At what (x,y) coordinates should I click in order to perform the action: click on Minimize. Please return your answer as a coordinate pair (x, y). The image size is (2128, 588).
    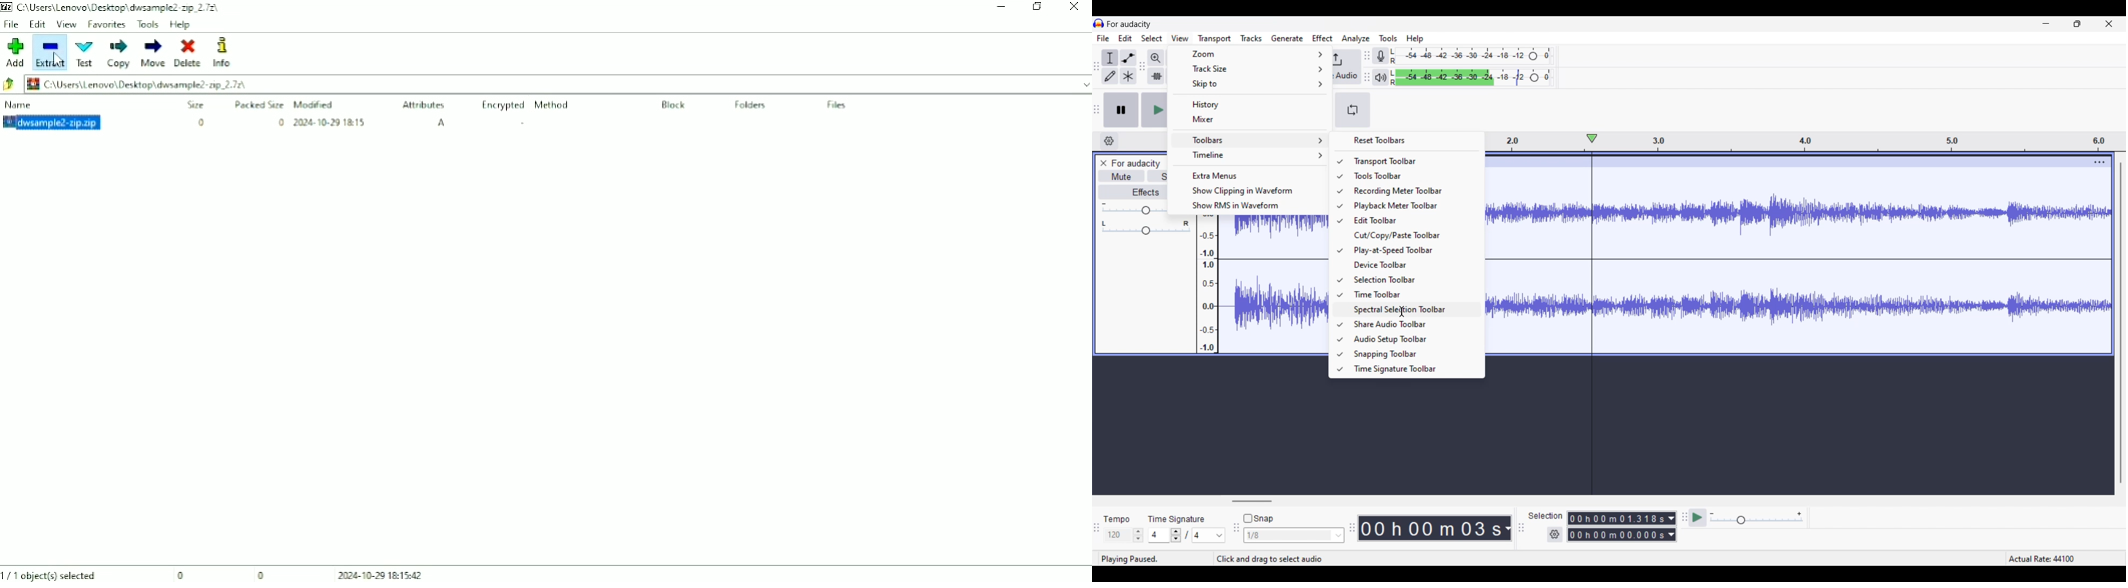
    Looking at the image, I should click on (2046, 23).